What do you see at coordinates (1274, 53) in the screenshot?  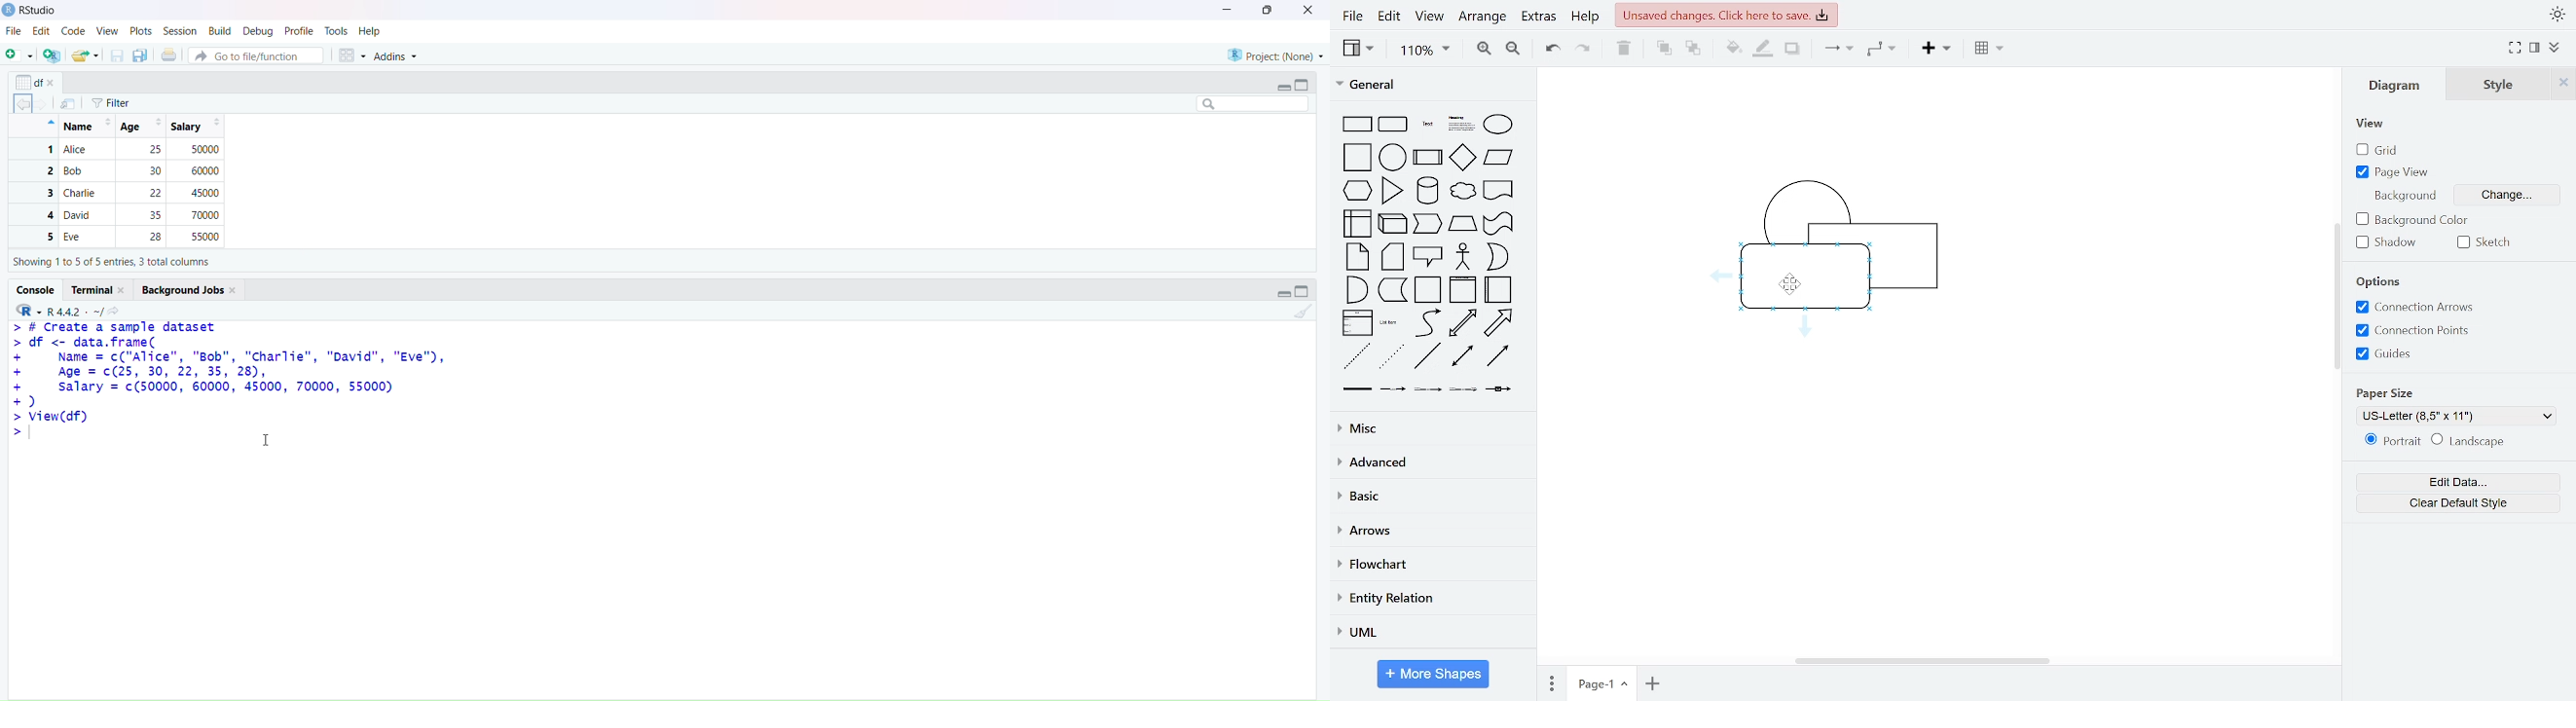 I see `project(None)` at bounding box center [1274, 53].